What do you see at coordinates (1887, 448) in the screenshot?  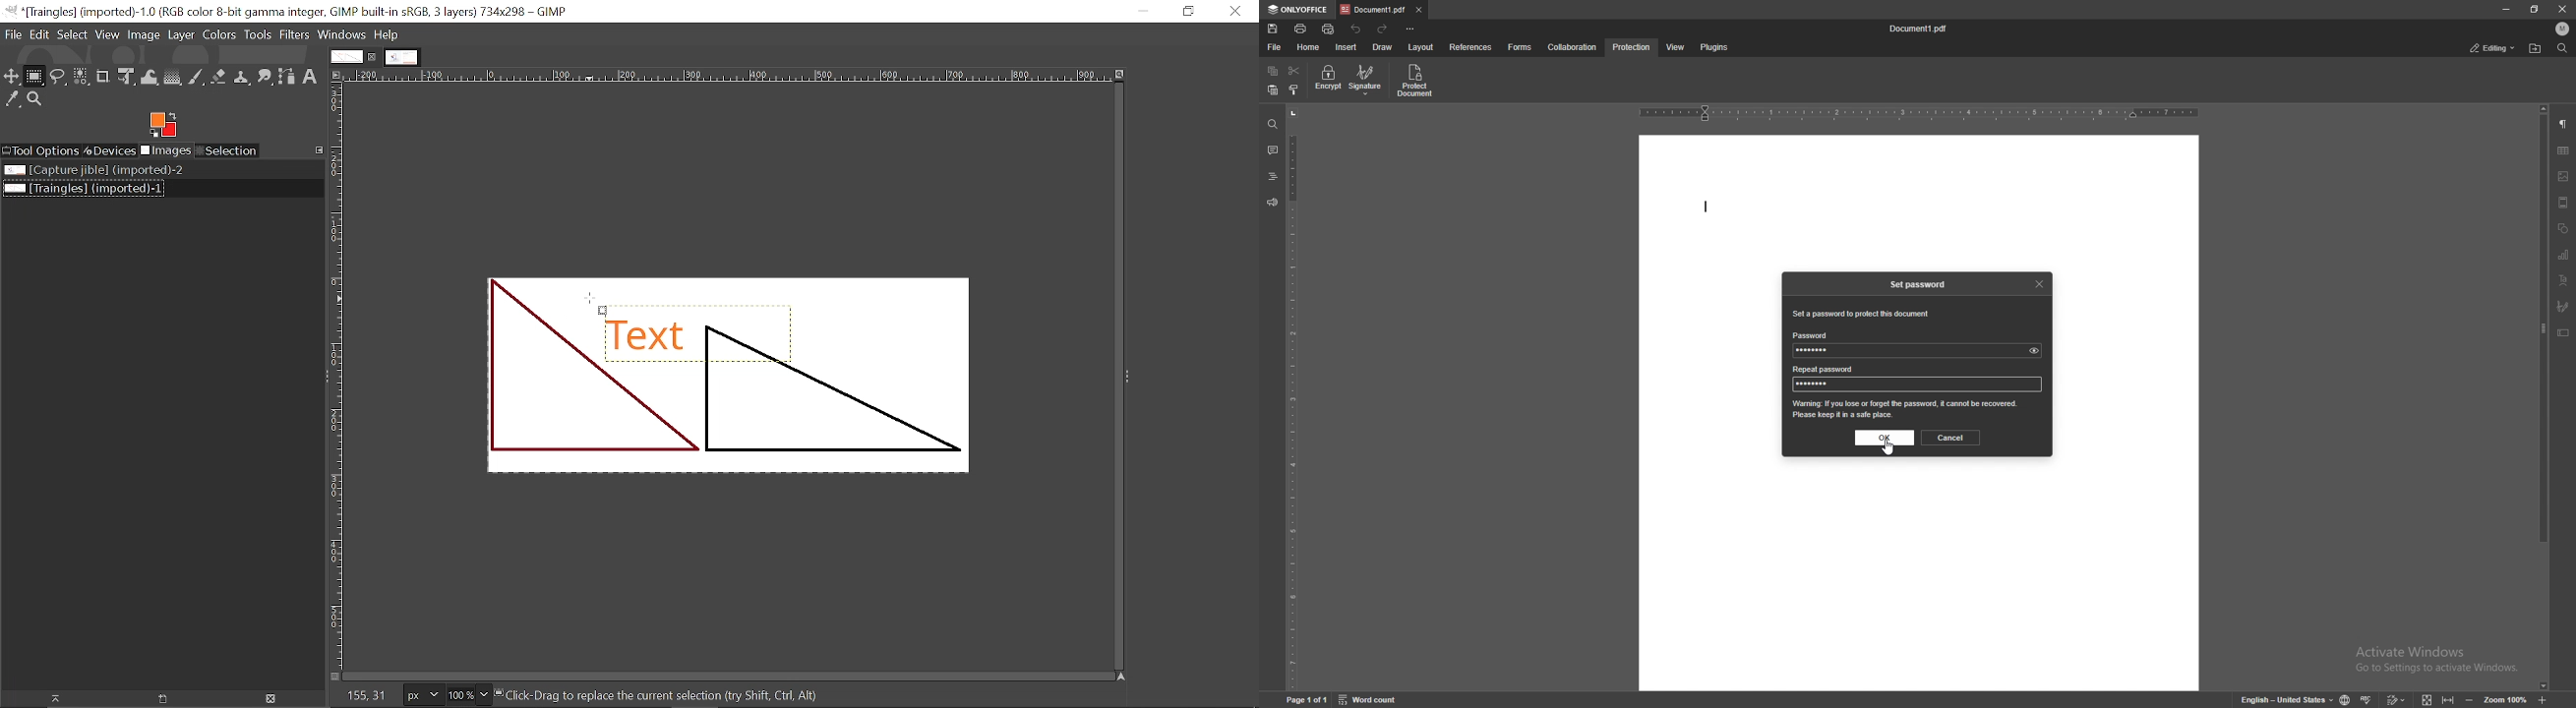 I see `cursor` at bounding box center [1887, 448].